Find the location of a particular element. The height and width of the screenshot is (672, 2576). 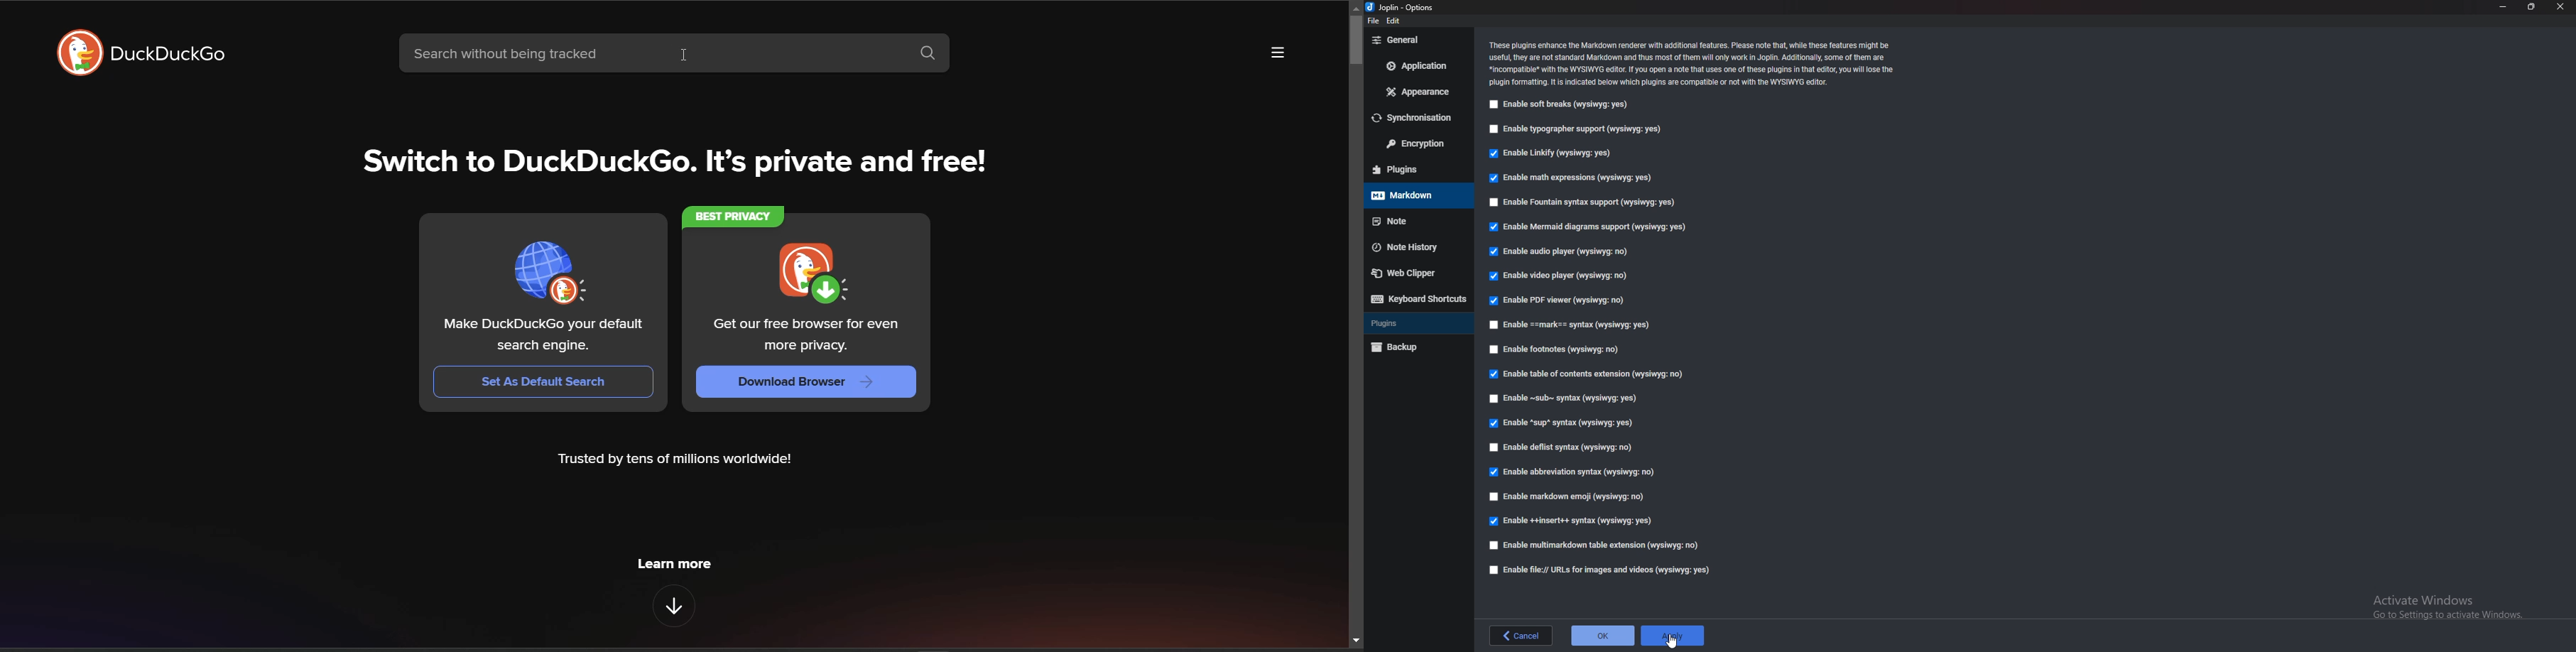

Keyboard shortcuts is located at coordinates (1420, 299).